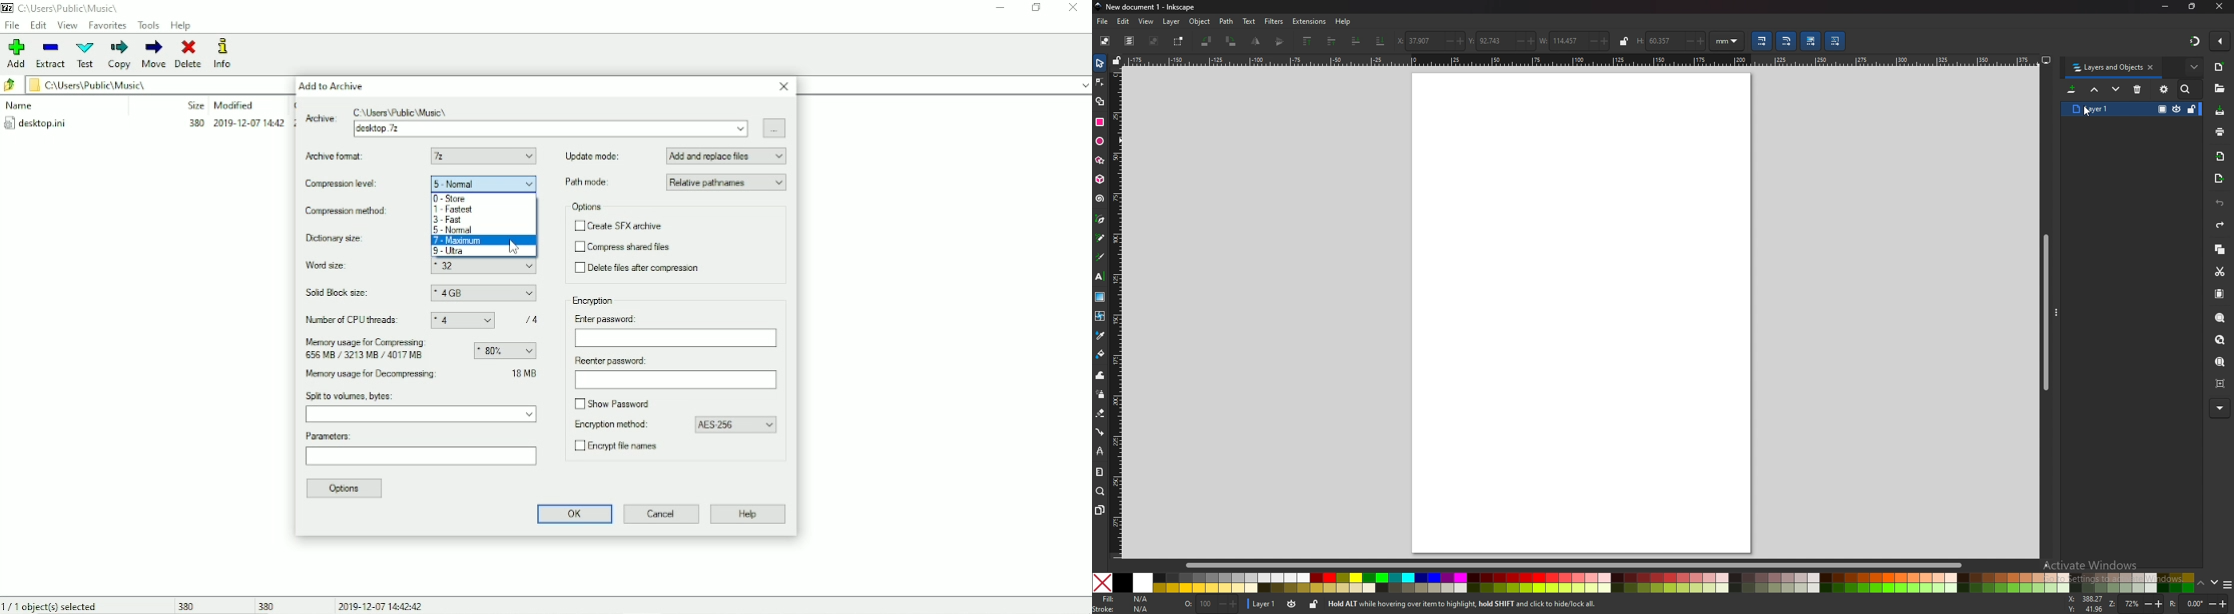 The height and width of the screenshot is (616, 2240). What do you see at coordinates (2220, 67) in the screenshot?
I see `new` at bounding box center [2220, 67].